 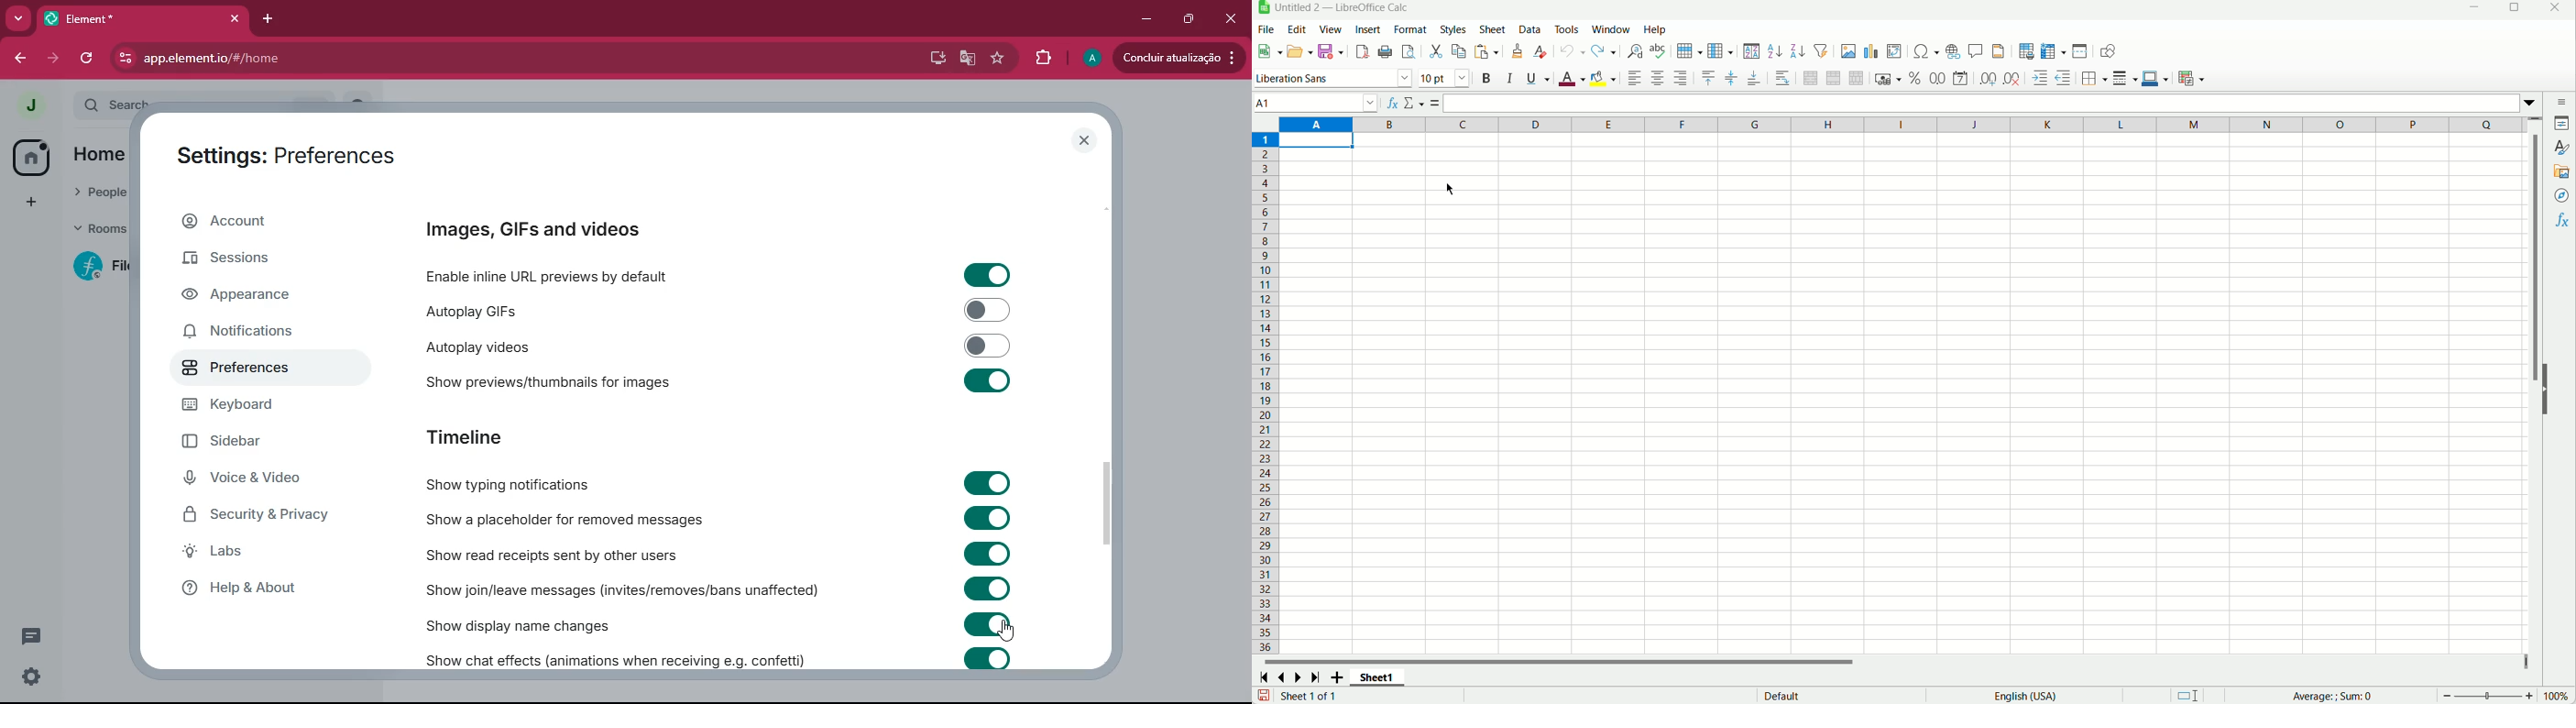 I want to click on Function wizard, so click(x=1393, y=105).